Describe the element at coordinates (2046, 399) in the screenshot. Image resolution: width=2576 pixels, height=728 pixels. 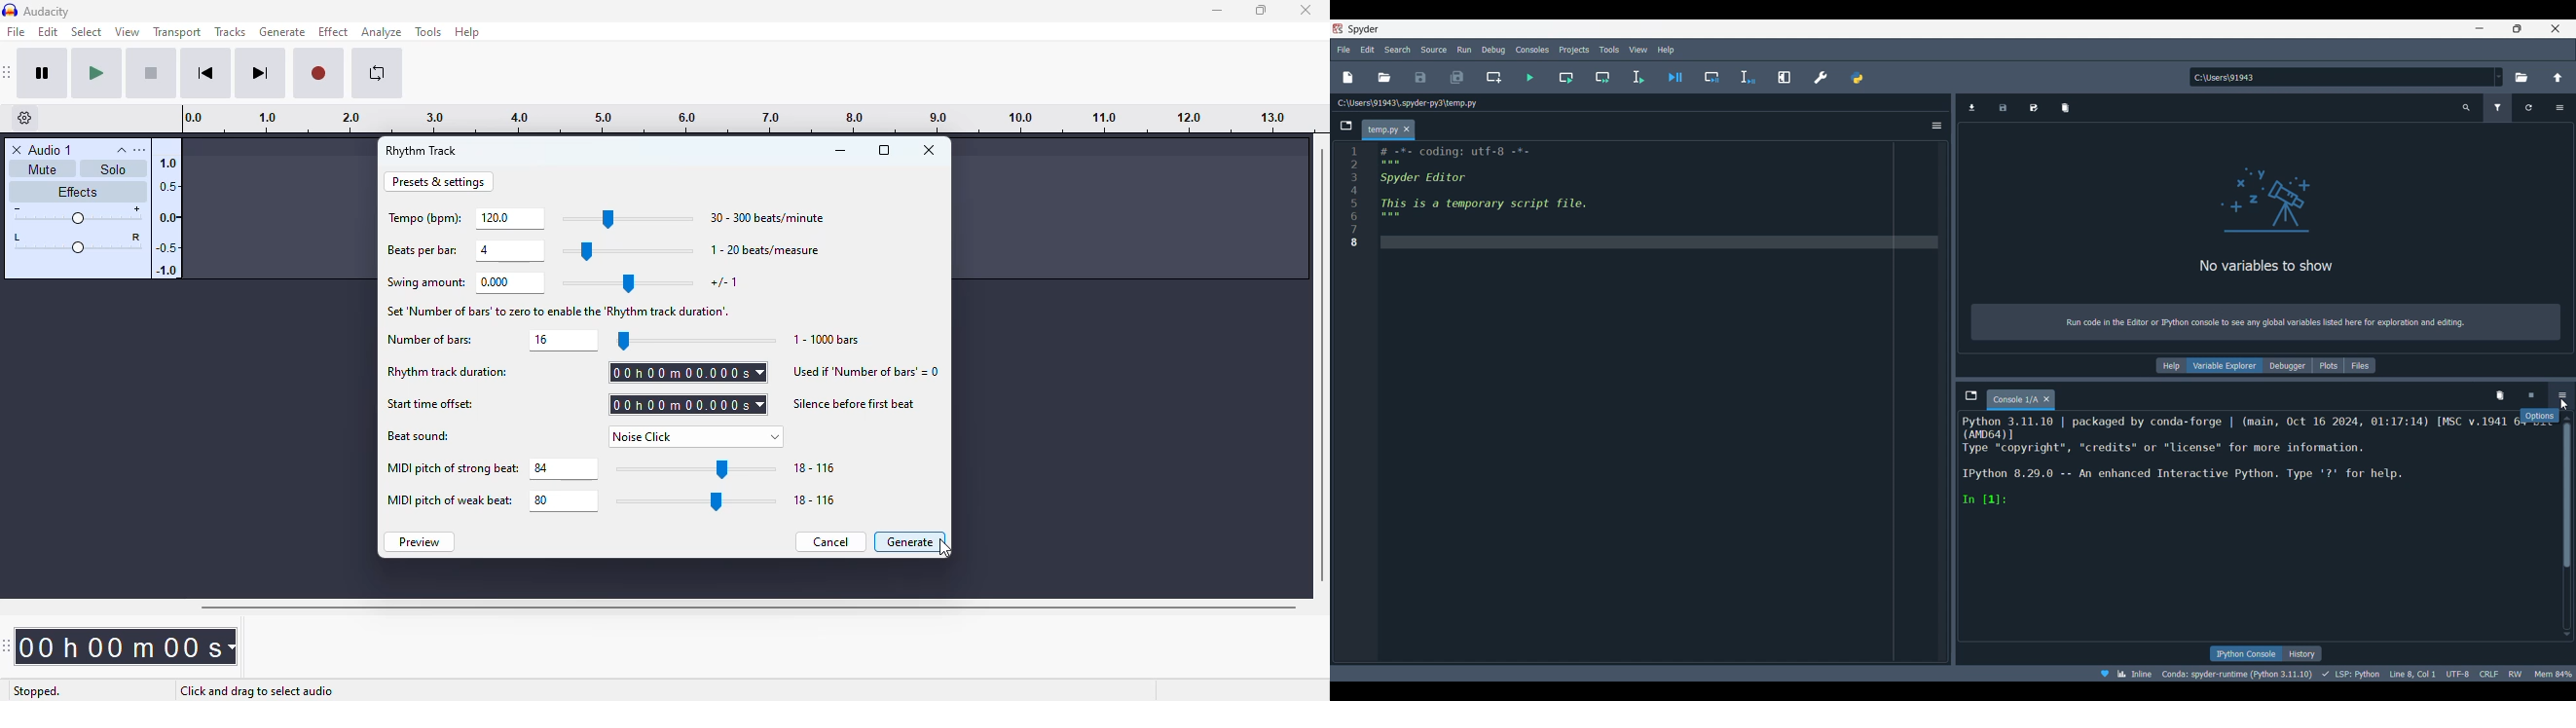
I see `Close tab` at that location.